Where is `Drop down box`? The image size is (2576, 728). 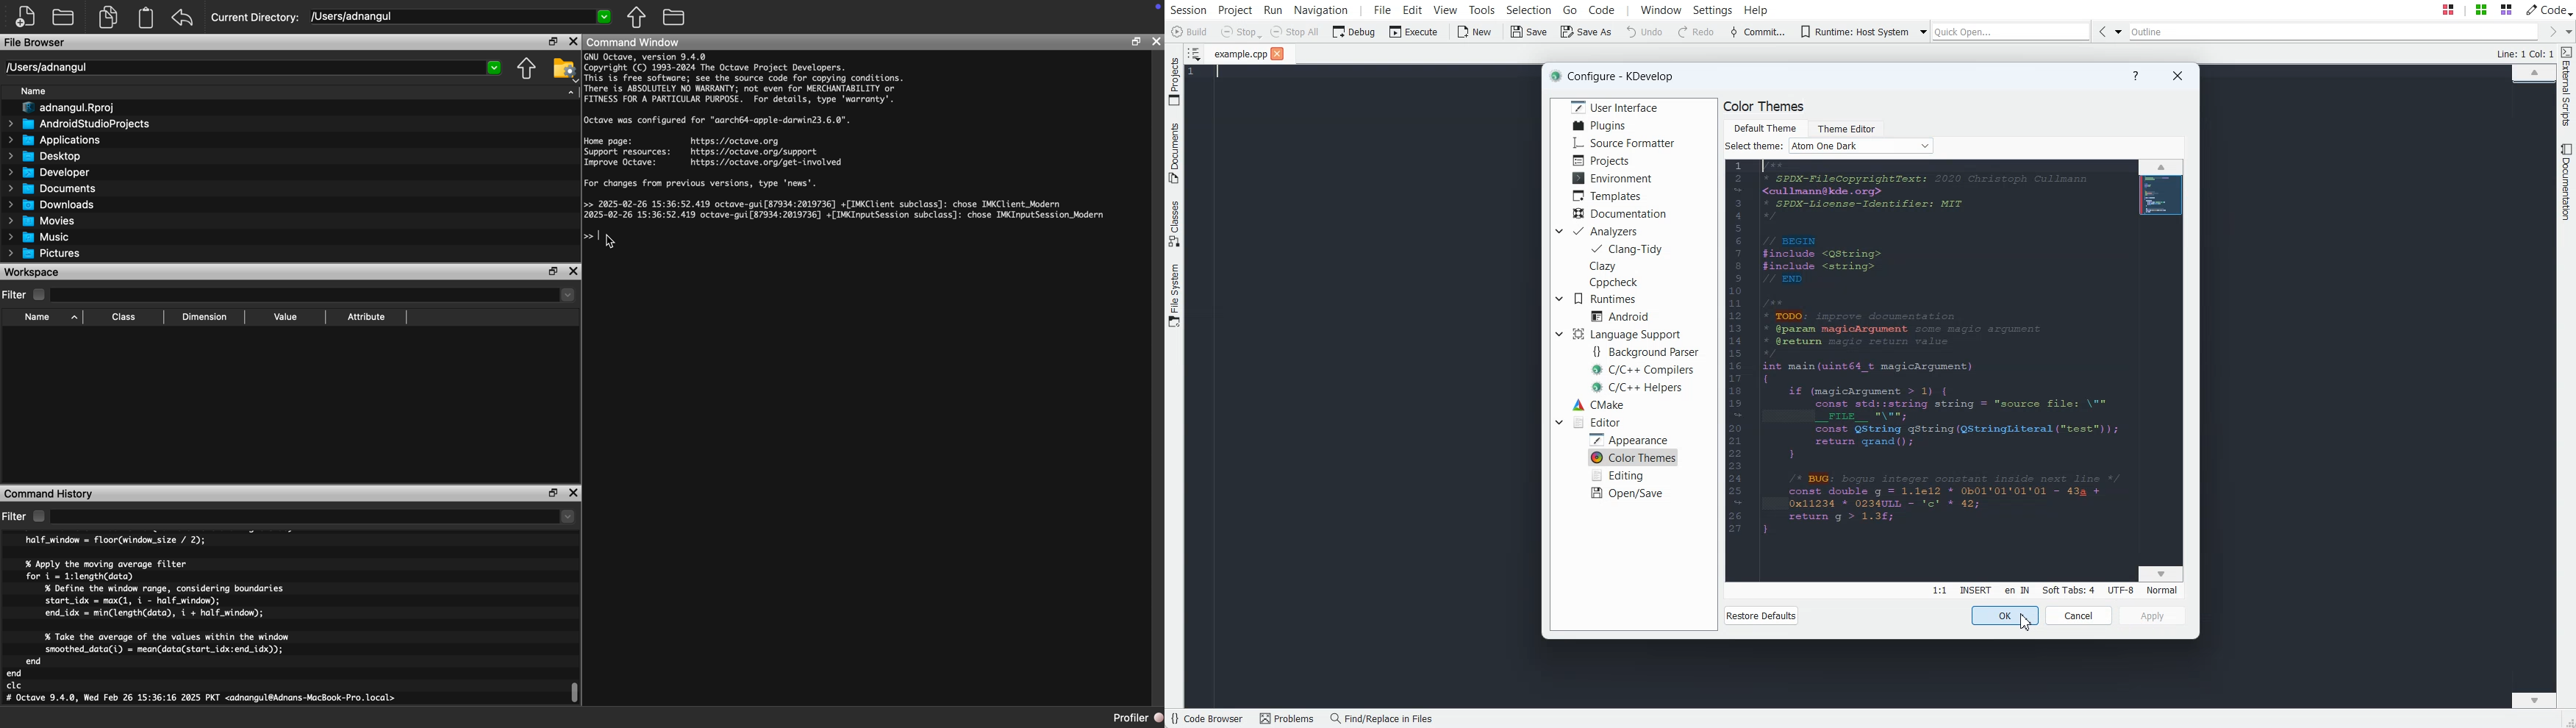
Drop down box is located at coordinates (2567, 32).